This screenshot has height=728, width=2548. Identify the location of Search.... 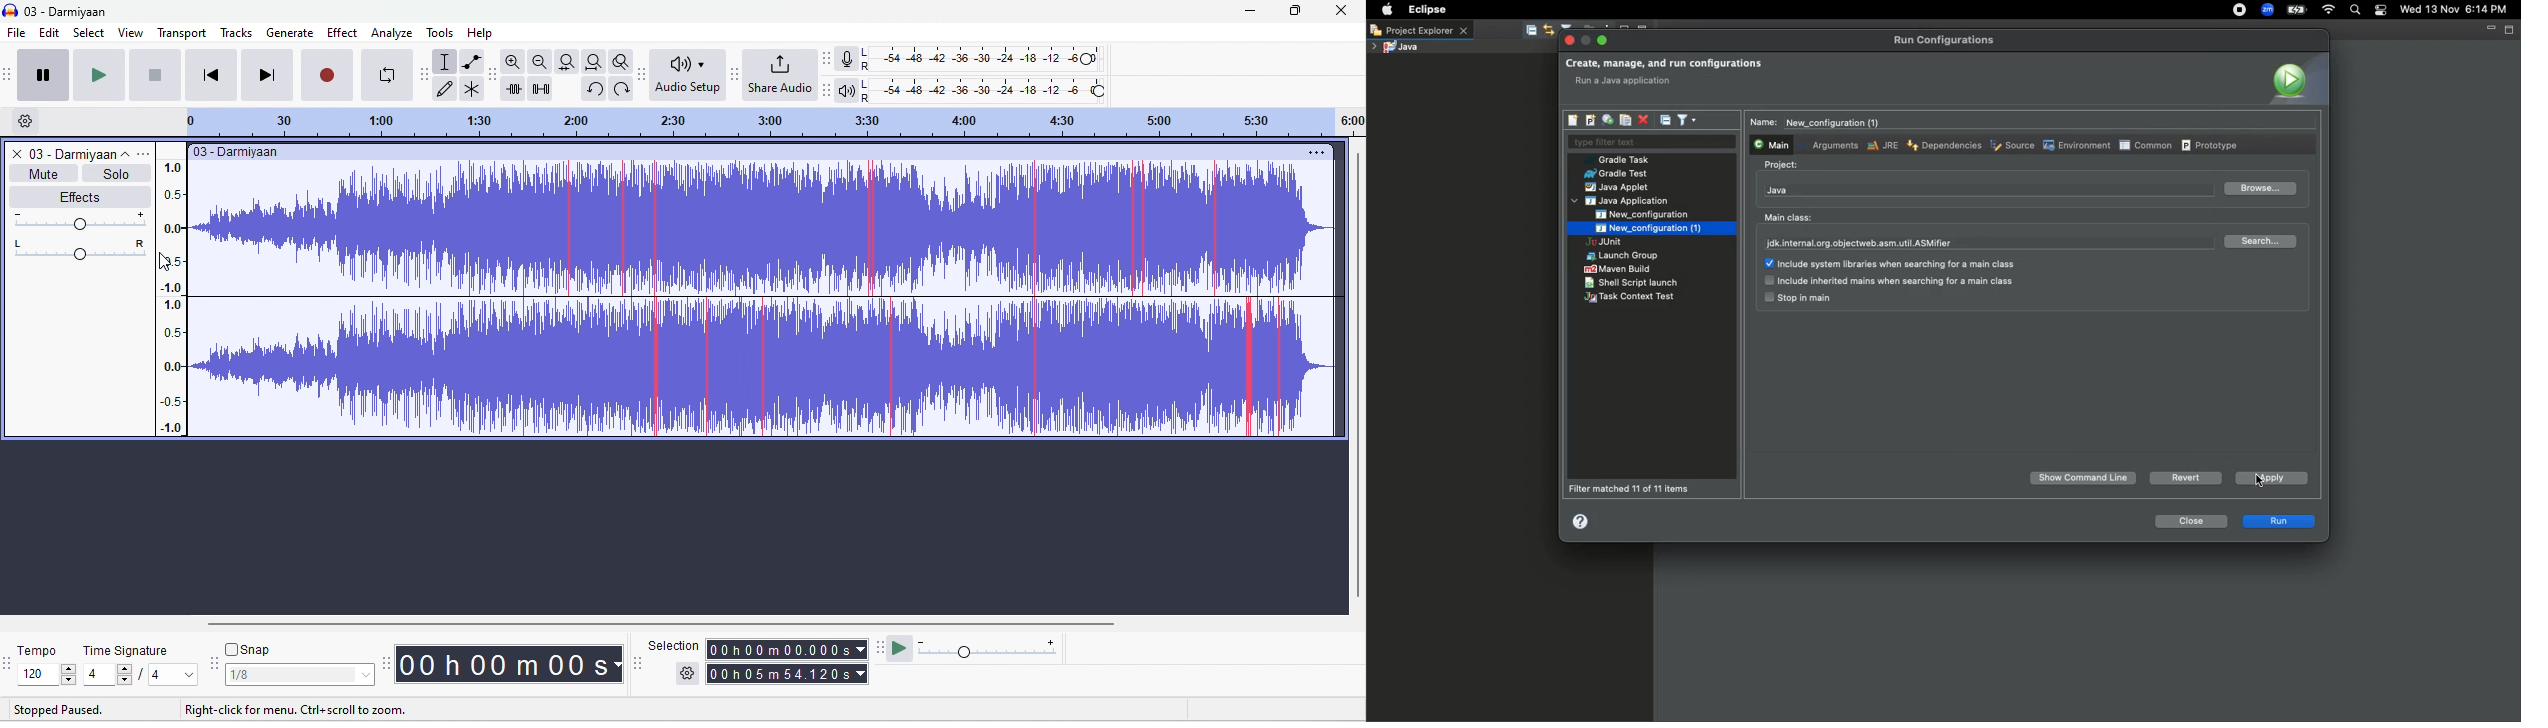
(2264, 241).